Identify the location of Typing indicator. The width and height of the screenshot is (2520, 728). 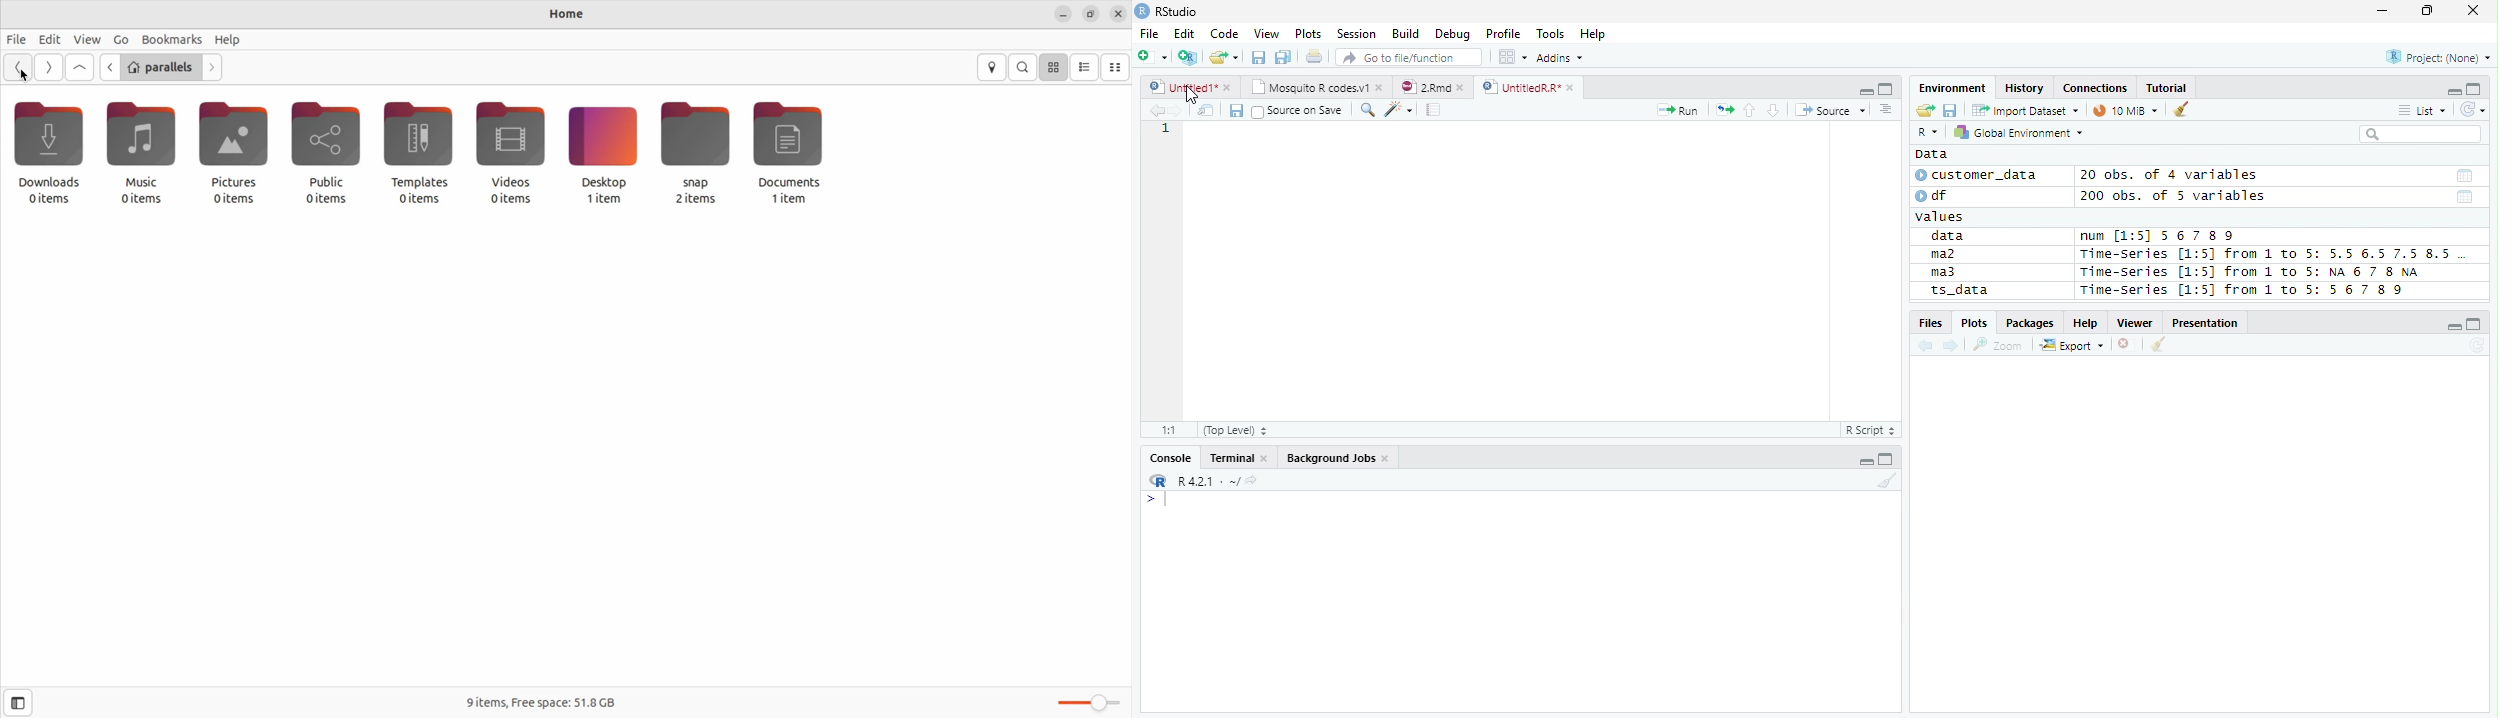
(1165, 500).